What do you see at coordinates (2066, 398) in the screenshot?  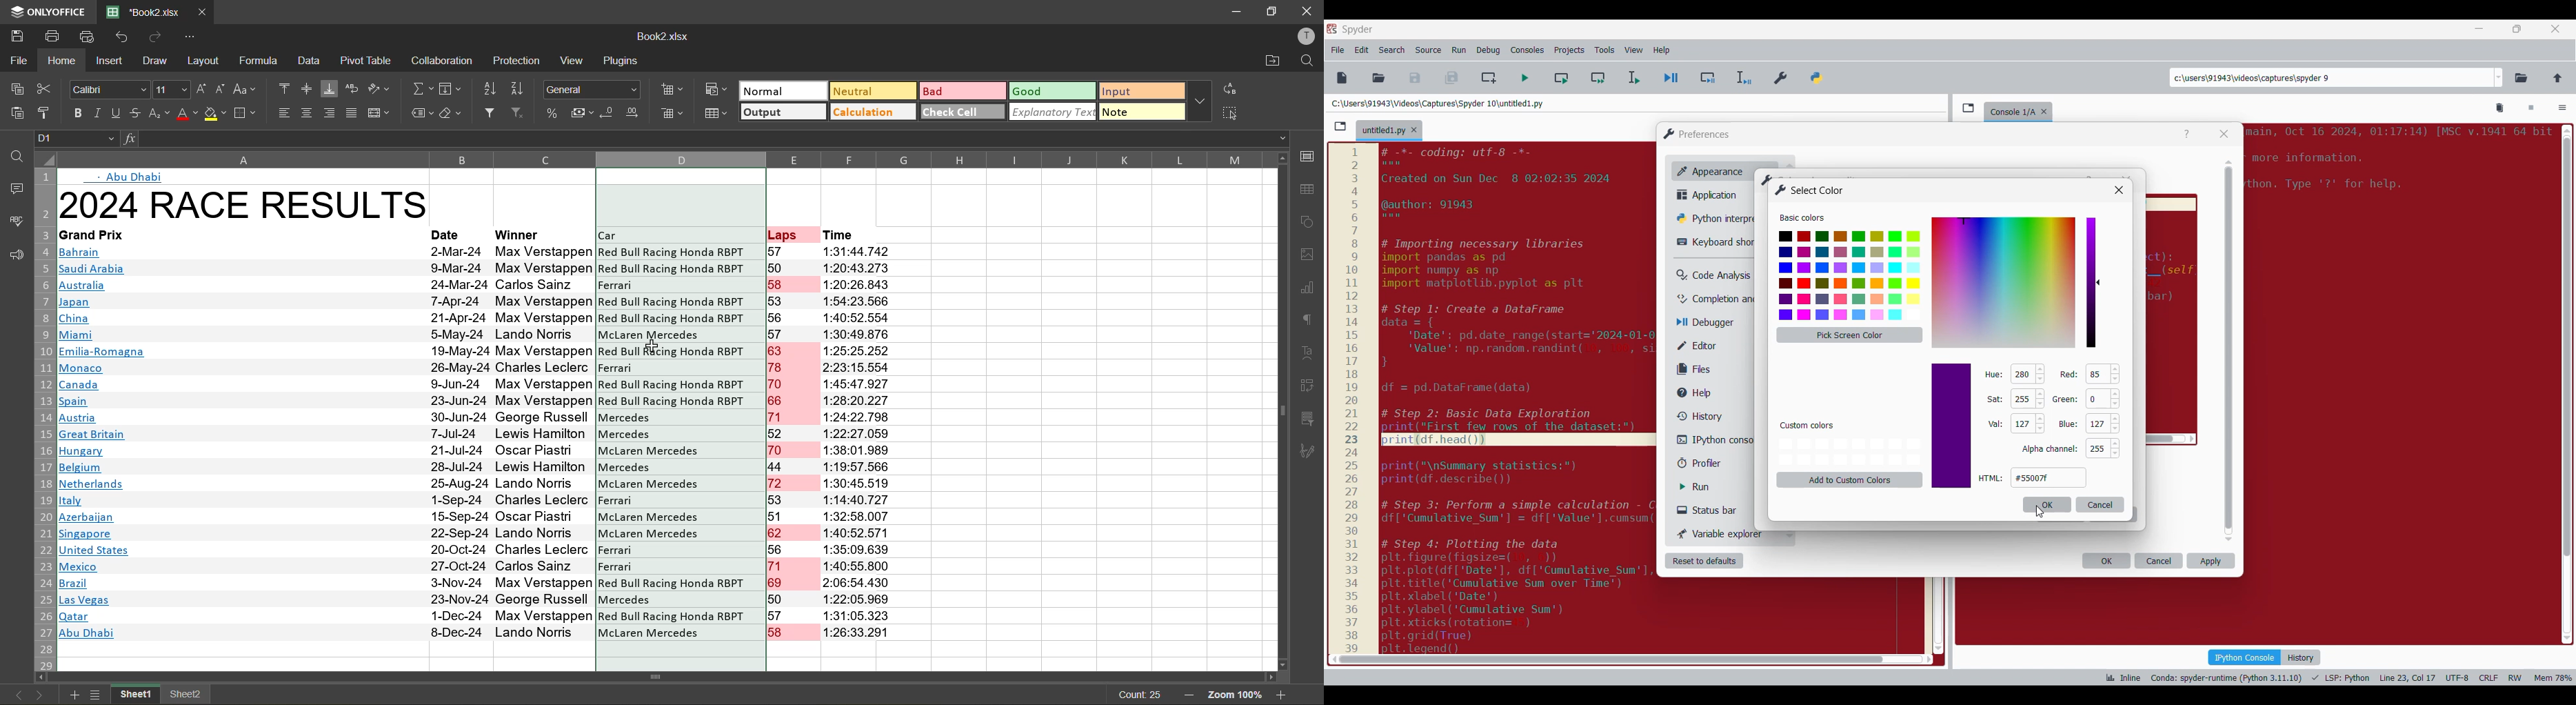 I see `green` at bounding box center [2066, 398].